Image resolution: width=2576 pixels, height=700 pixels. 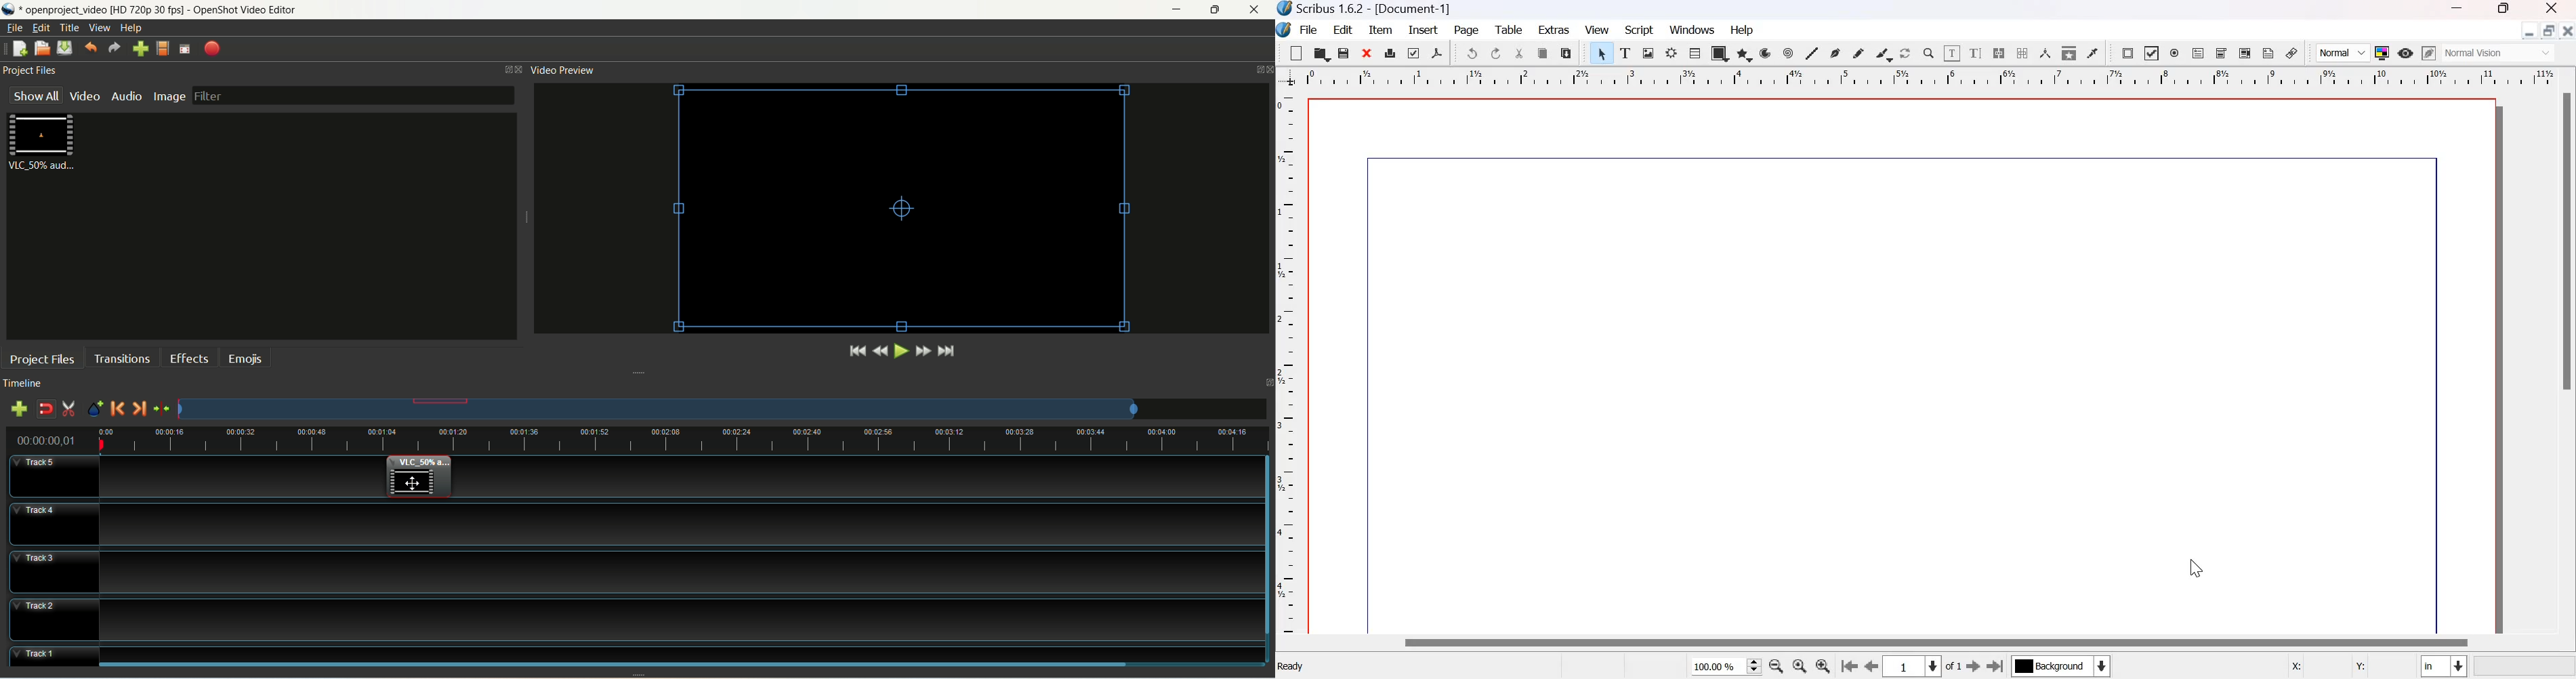 What do you see at coordinates (1413, 52) in the screenshot?
I see `Preflight verifier` at bounding box center [1413, 52].